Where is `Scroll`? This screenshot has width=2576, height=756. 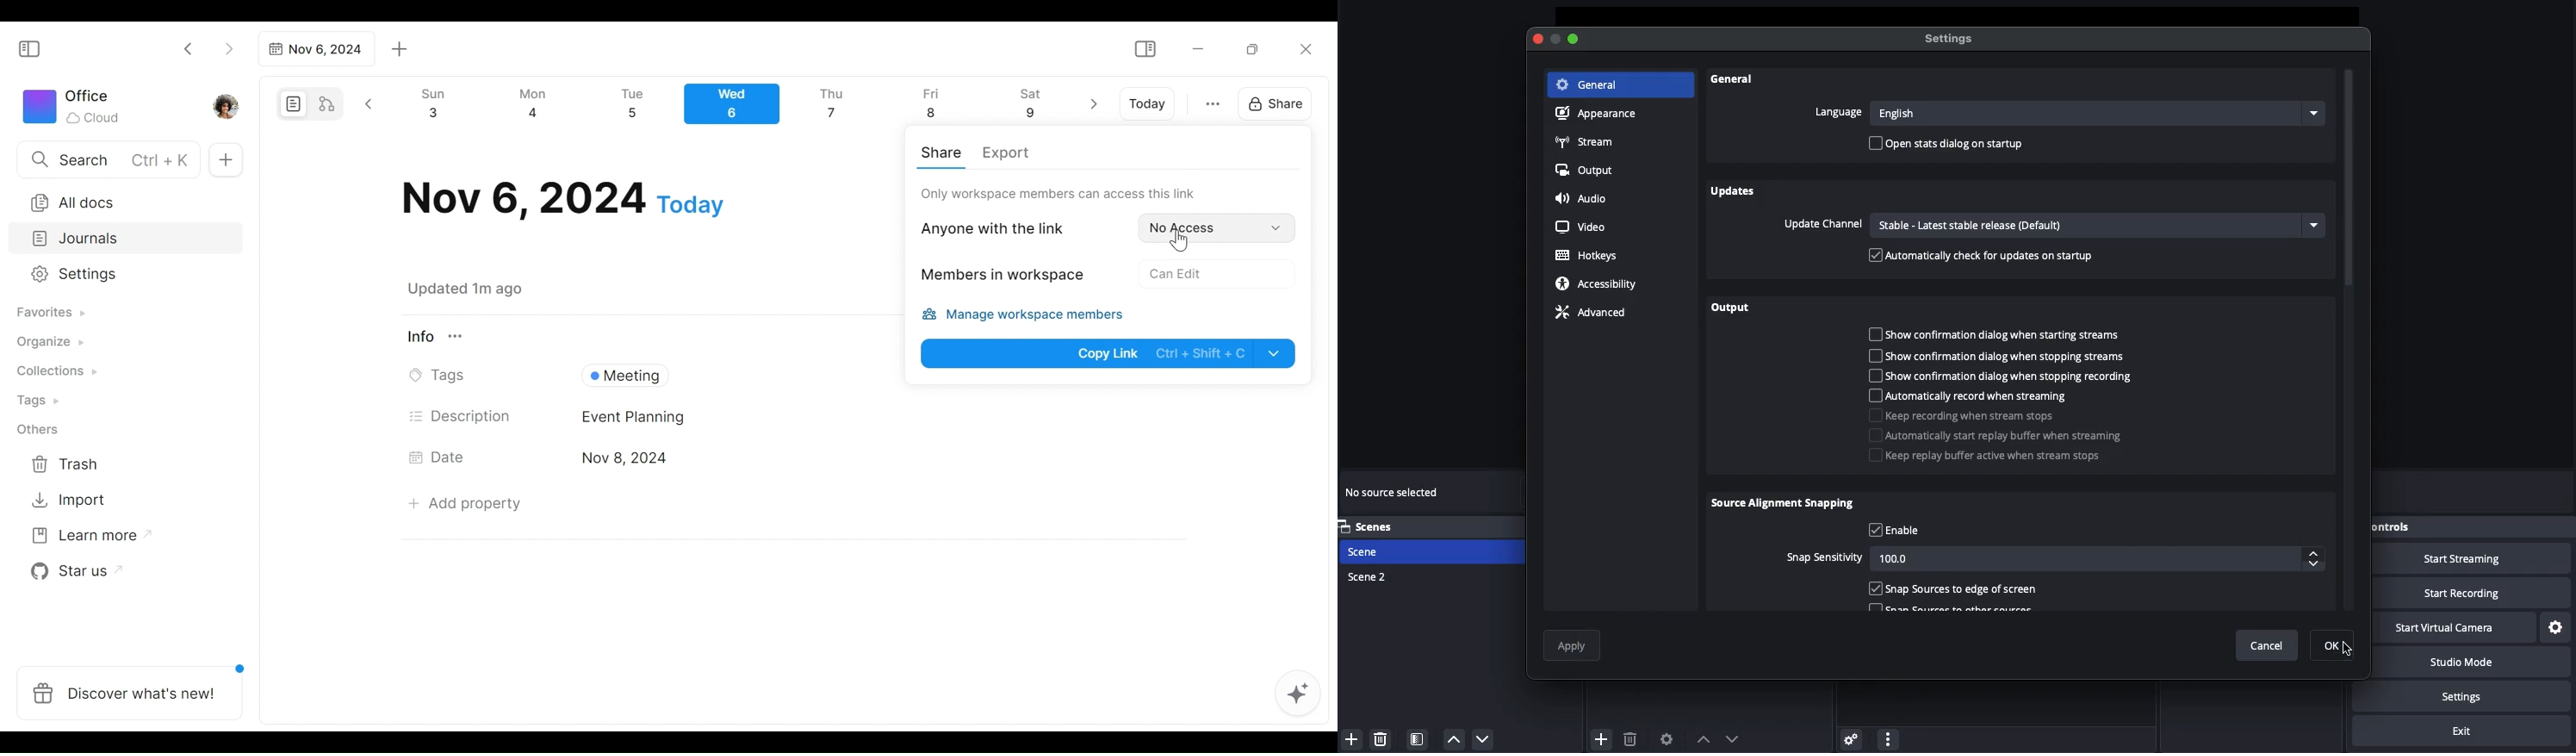 Scroll is located at coordinates (2350, 341).